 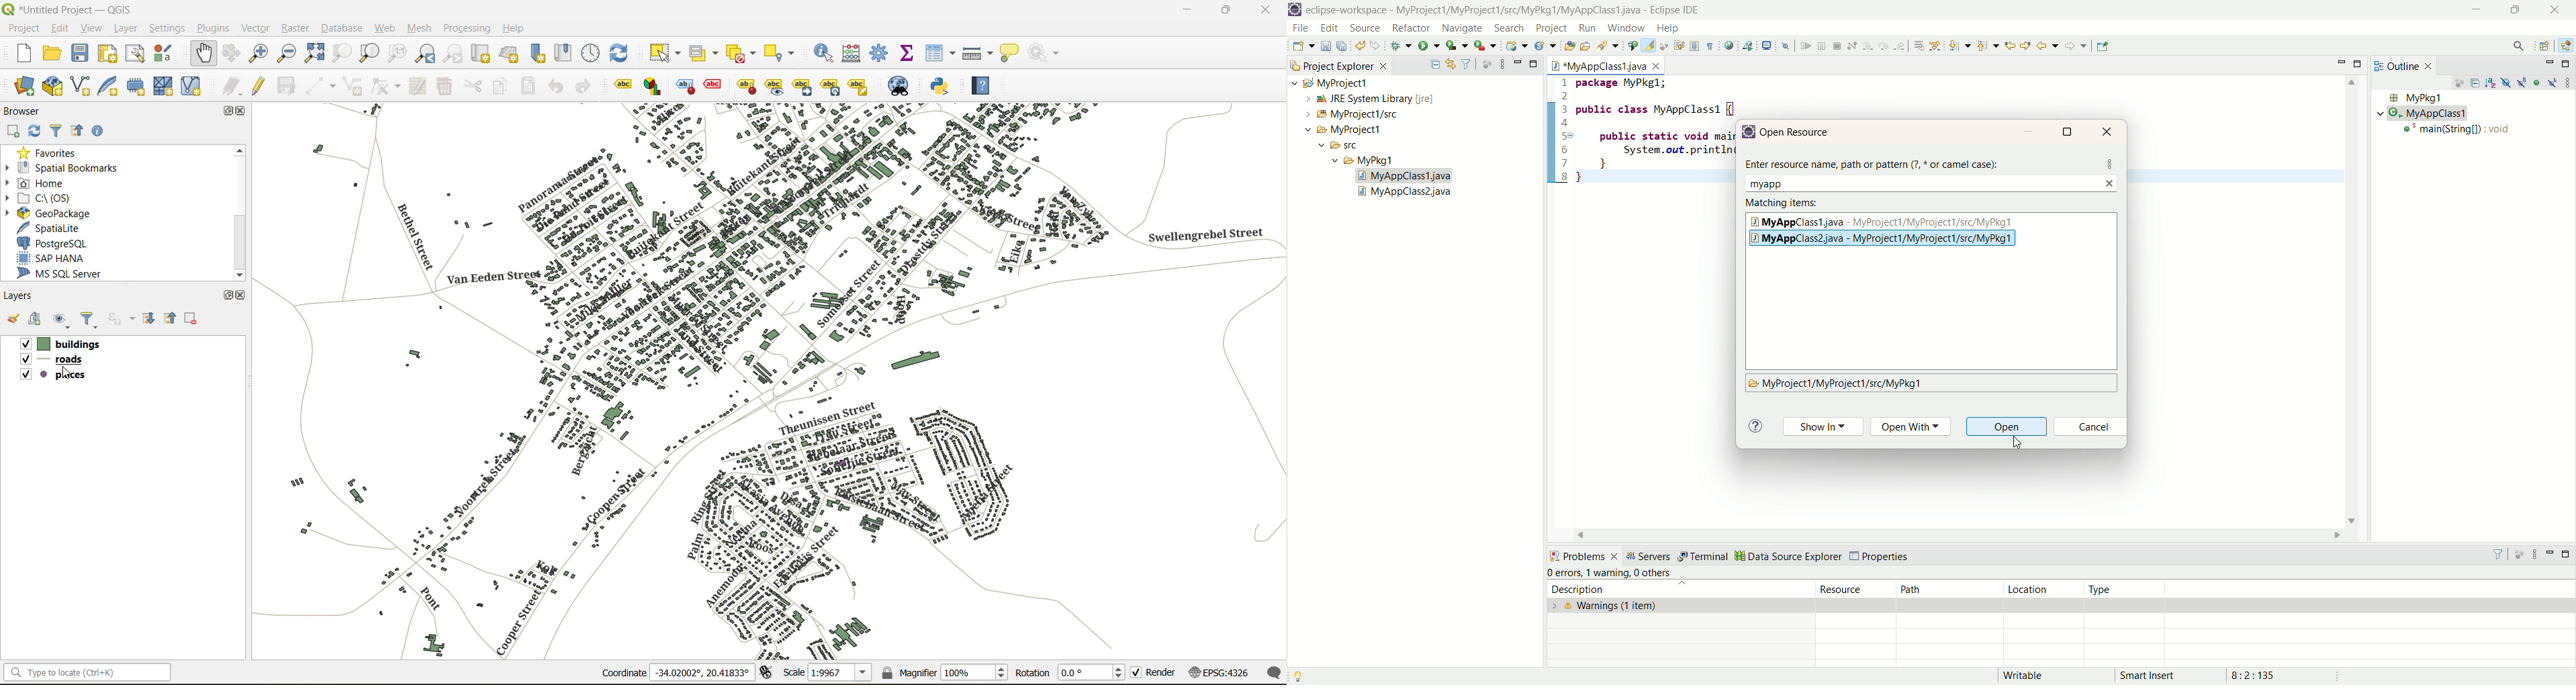 I want to click on hide non-public member, so click(x=2538, y=82).